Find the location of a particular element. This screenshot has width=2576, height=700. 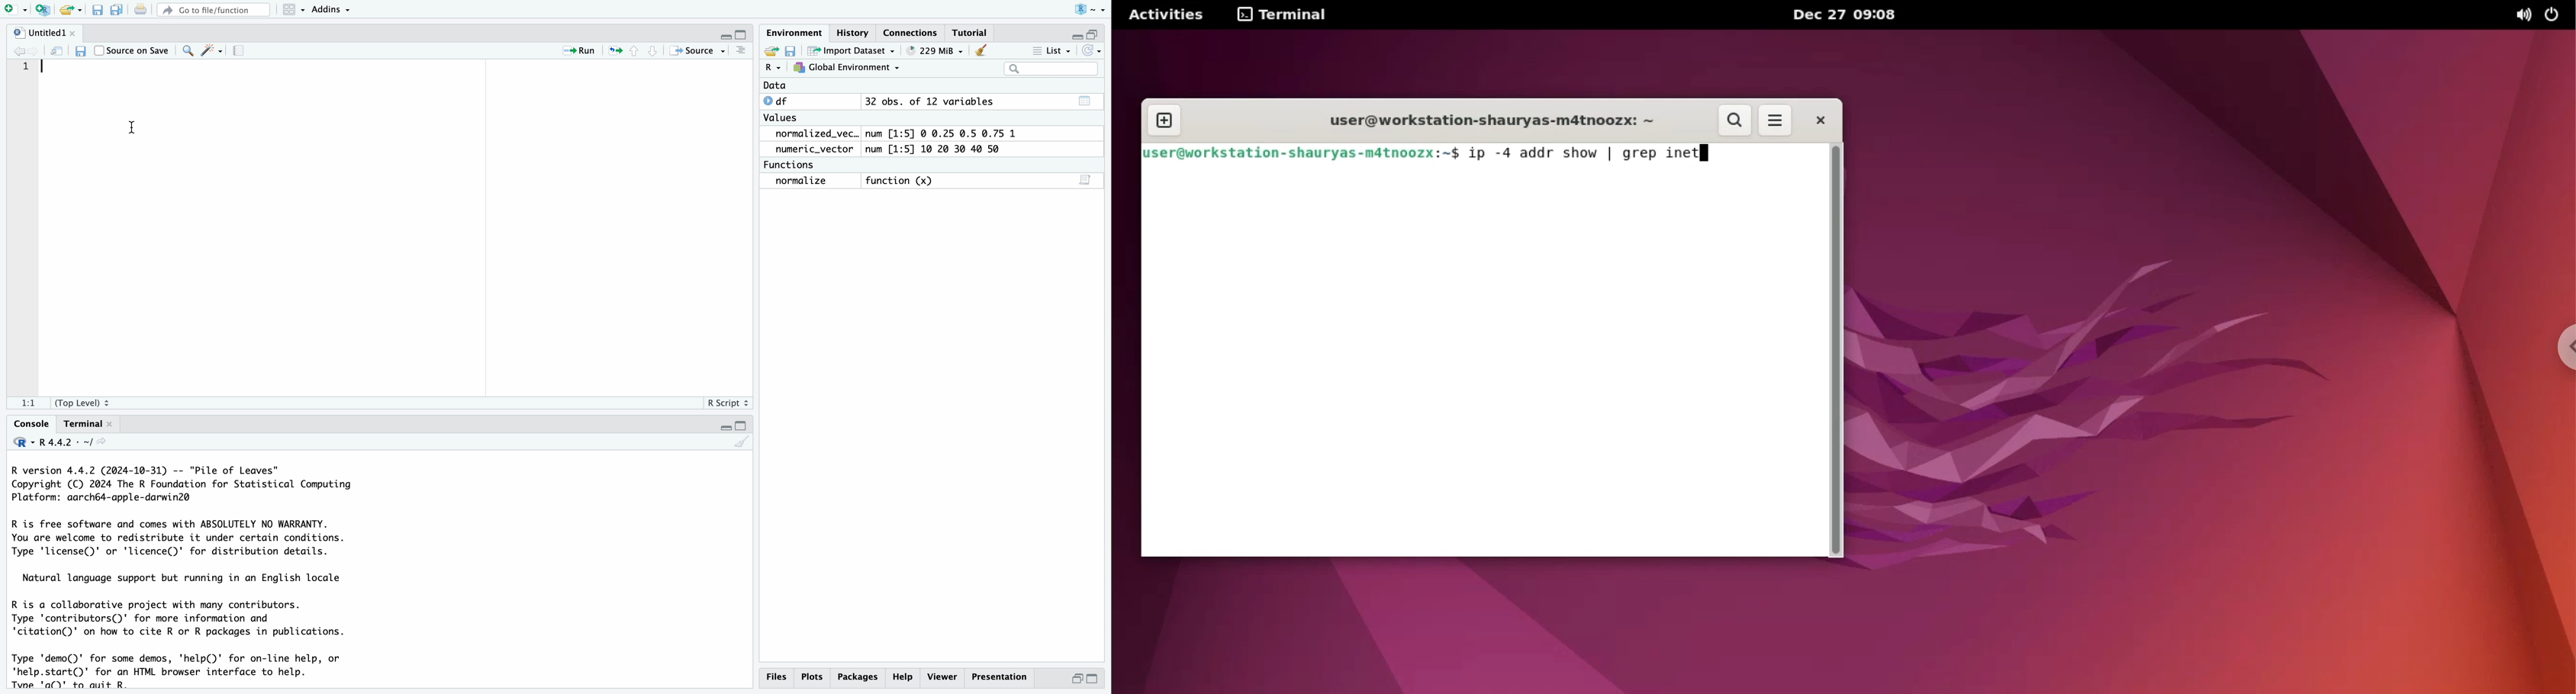

save all is located at coordinates (118, 11).